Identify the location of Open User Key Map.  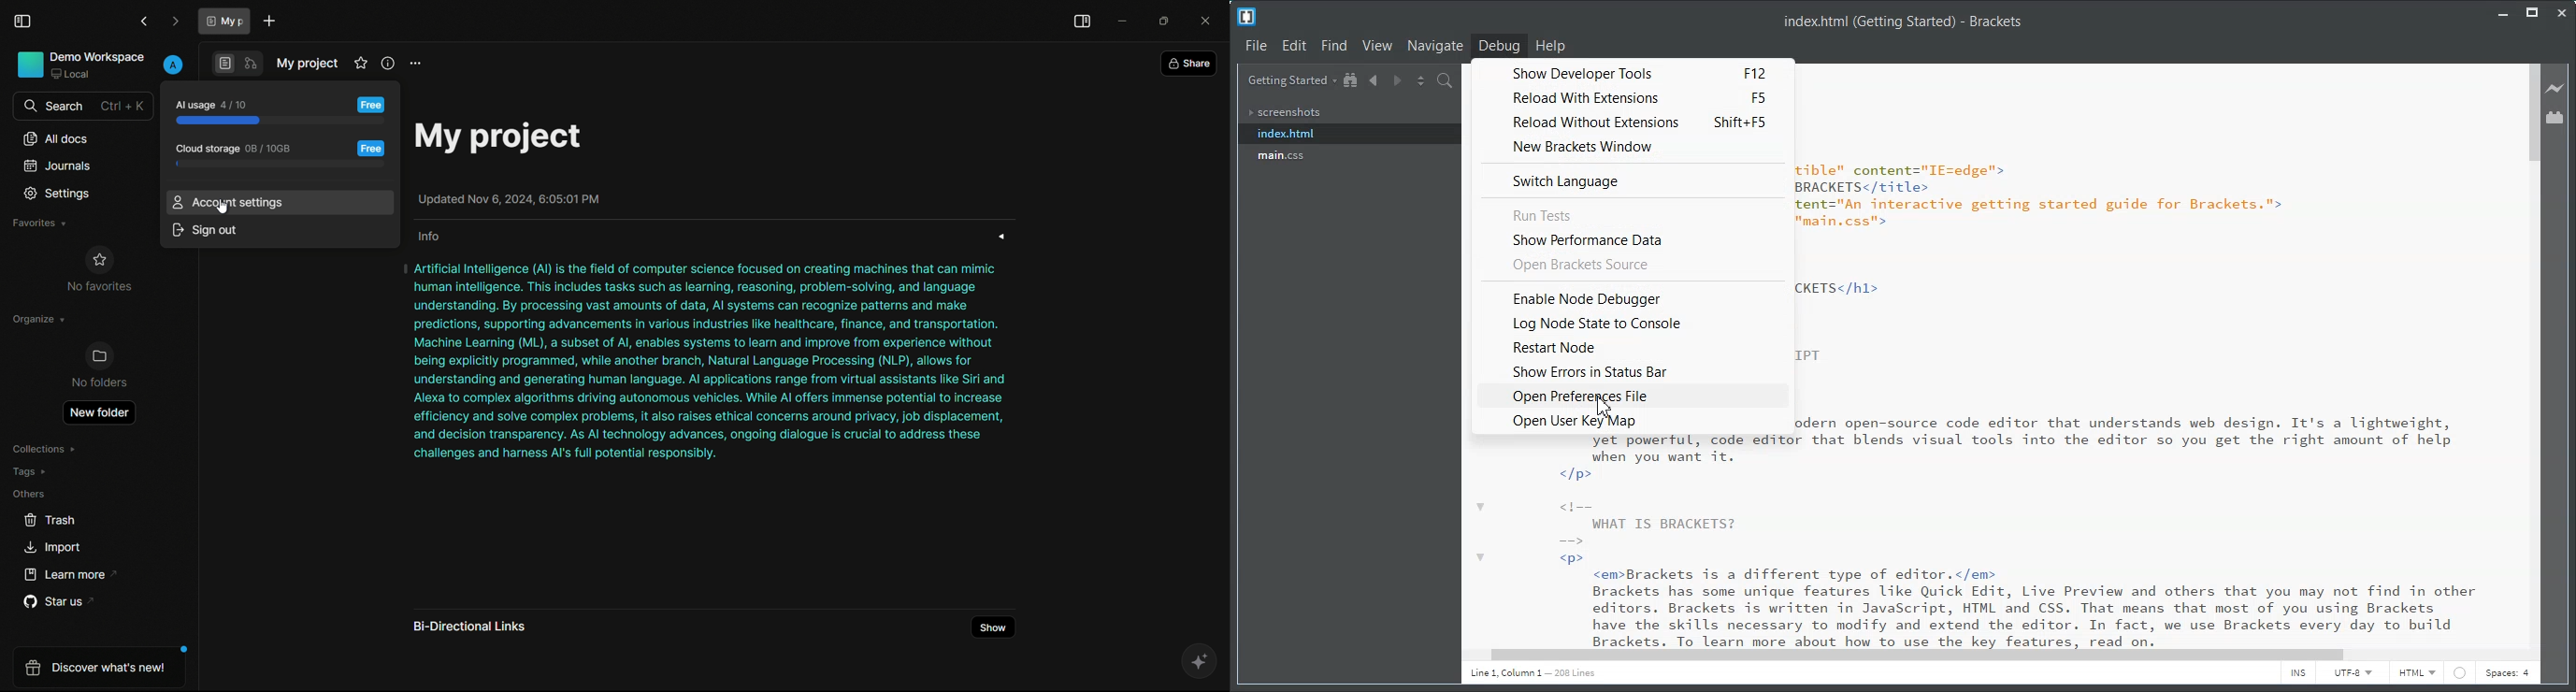
(1629, 422).